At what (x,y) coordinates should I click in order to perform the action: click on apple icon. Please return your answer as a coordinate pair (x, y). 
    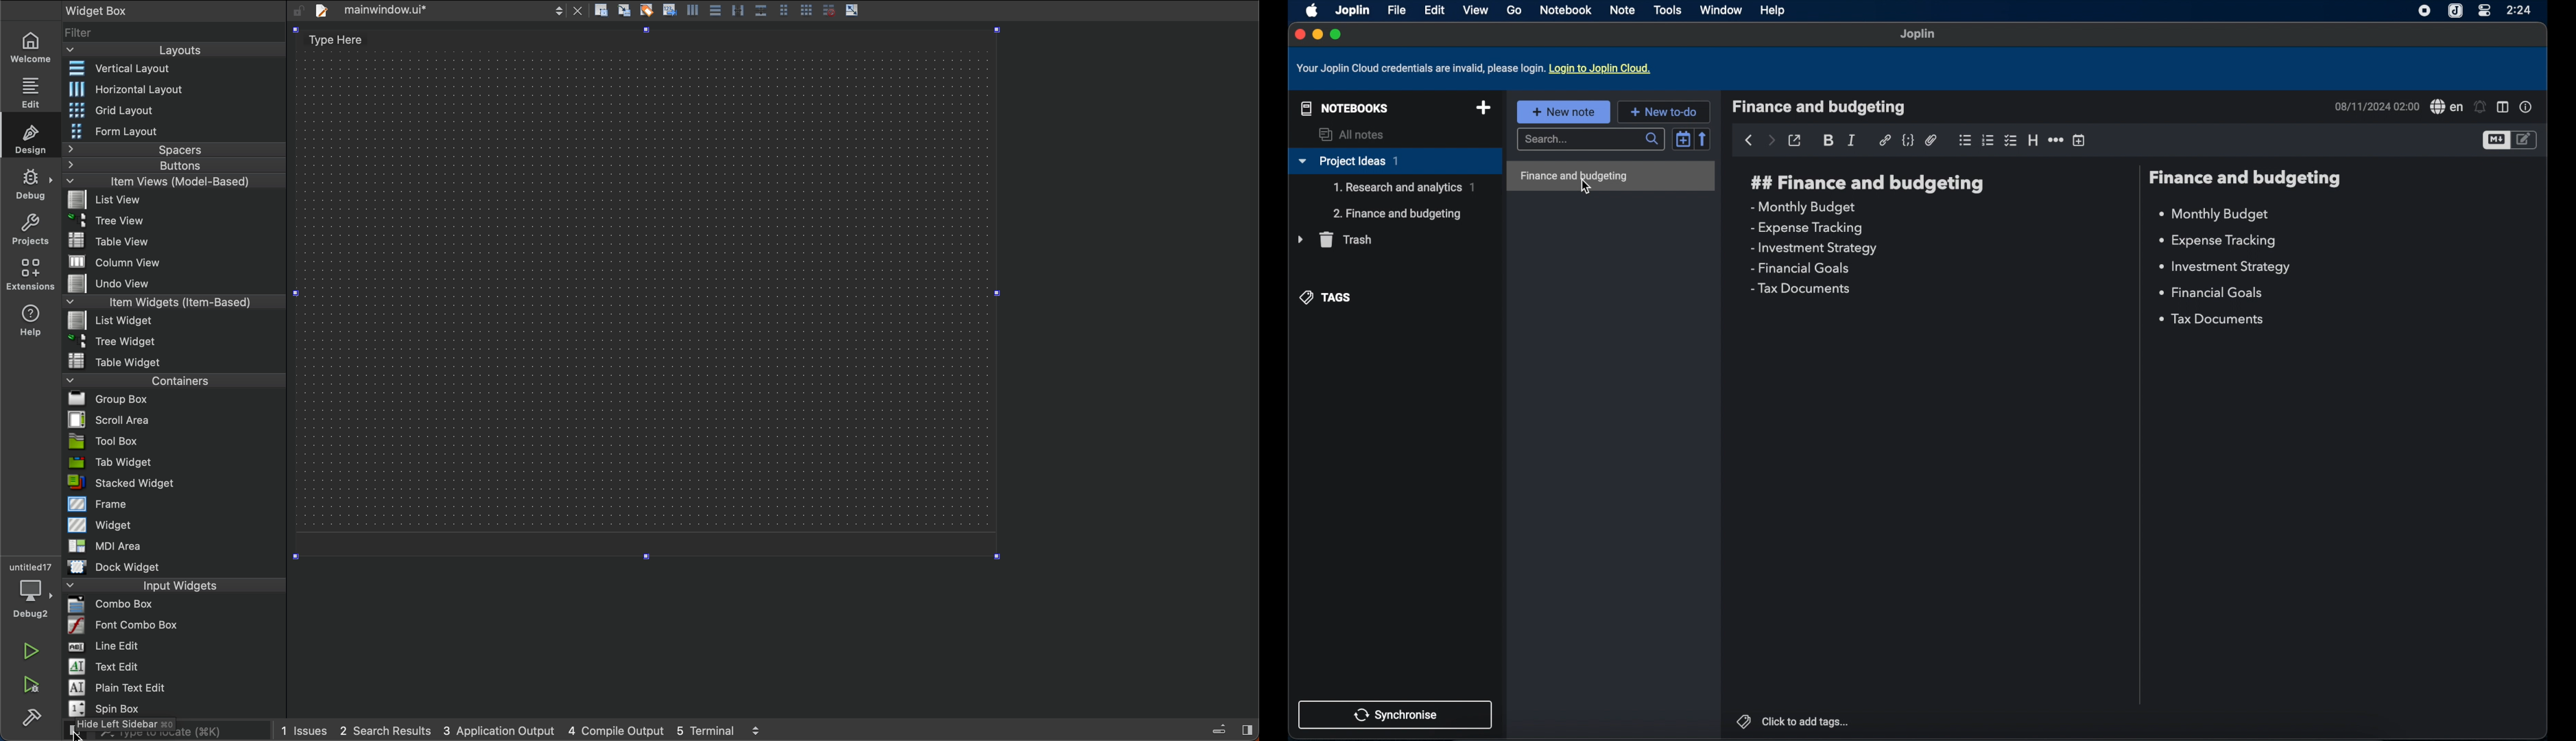
    Looking at the image, I should click on (1309, 10).